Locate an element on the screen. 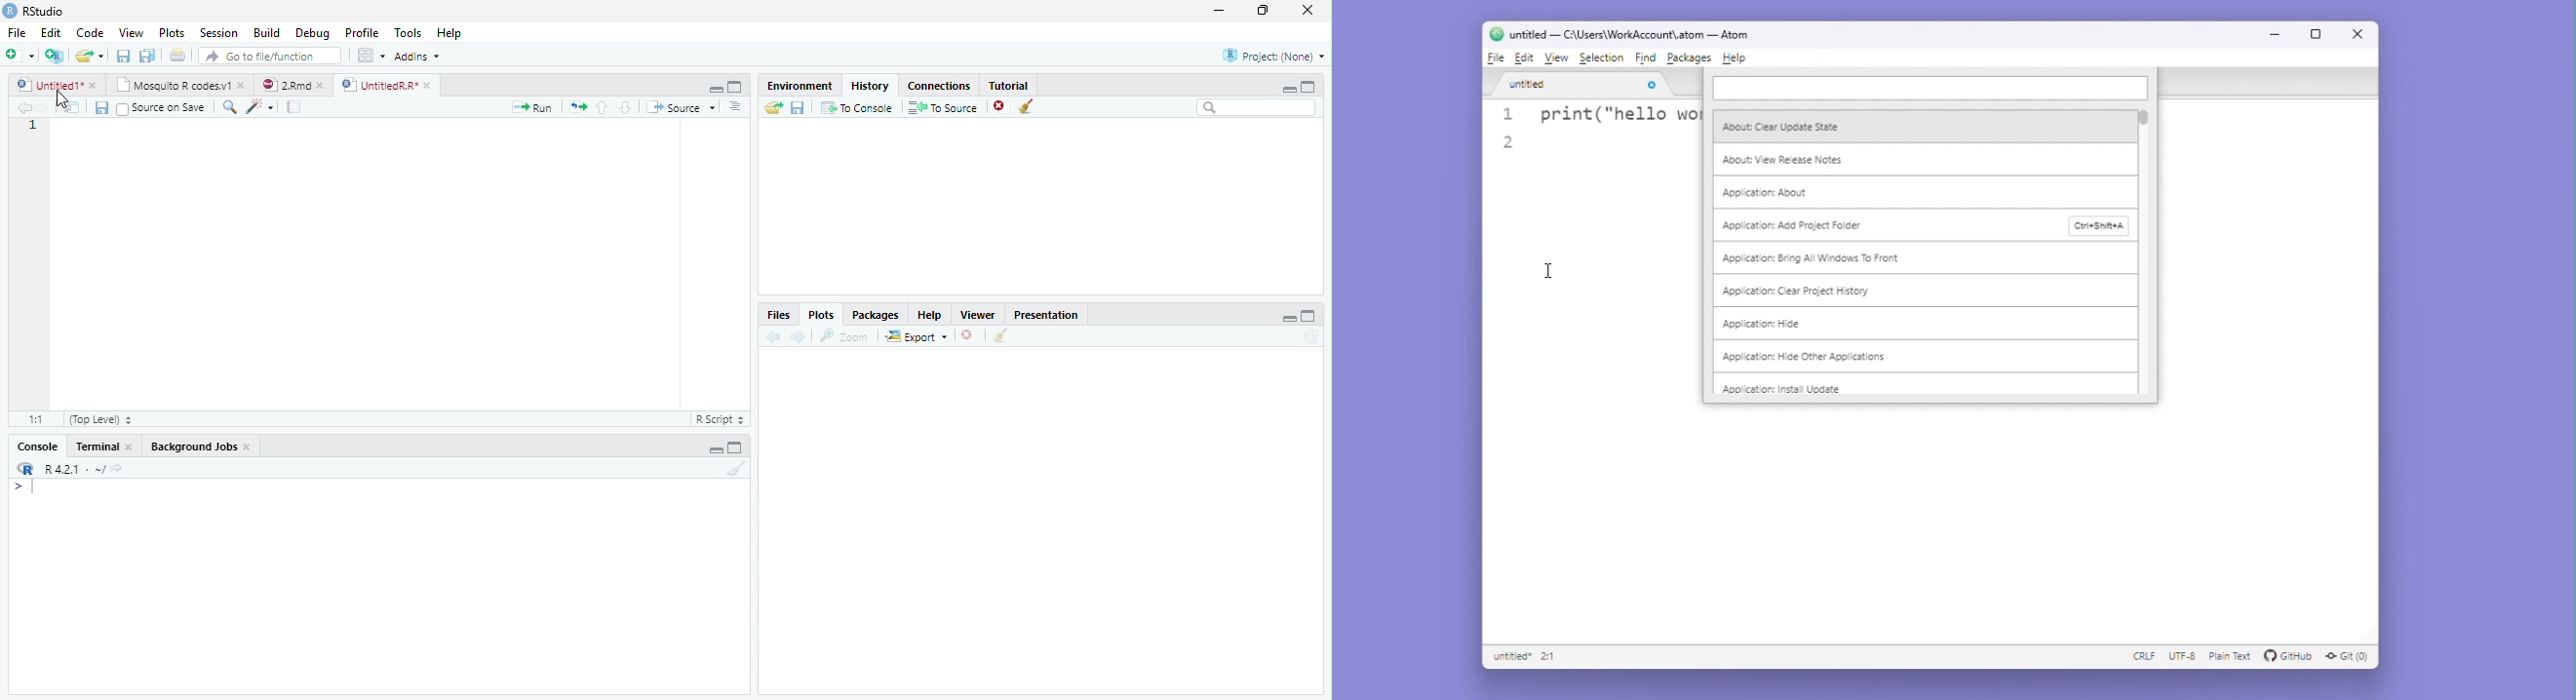  Show in new window is located at coordinates (71, 108).